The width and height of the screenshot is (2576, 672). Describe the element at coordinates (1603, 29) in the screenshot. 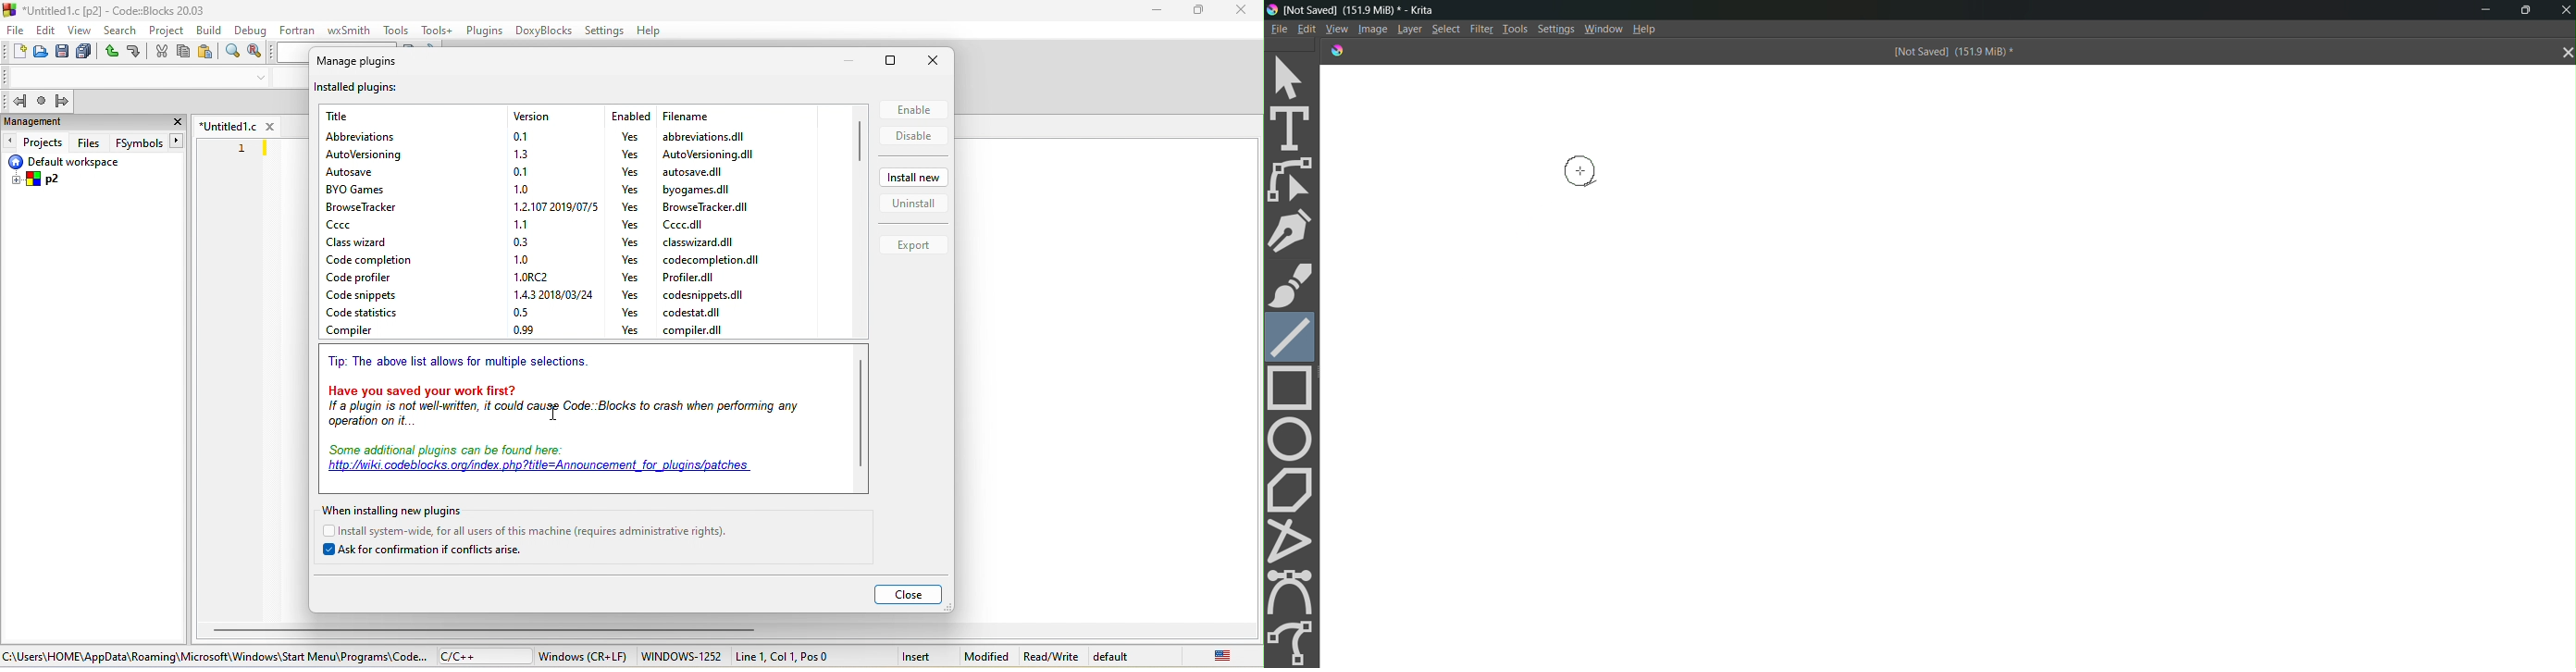

I see `Window` at that location.